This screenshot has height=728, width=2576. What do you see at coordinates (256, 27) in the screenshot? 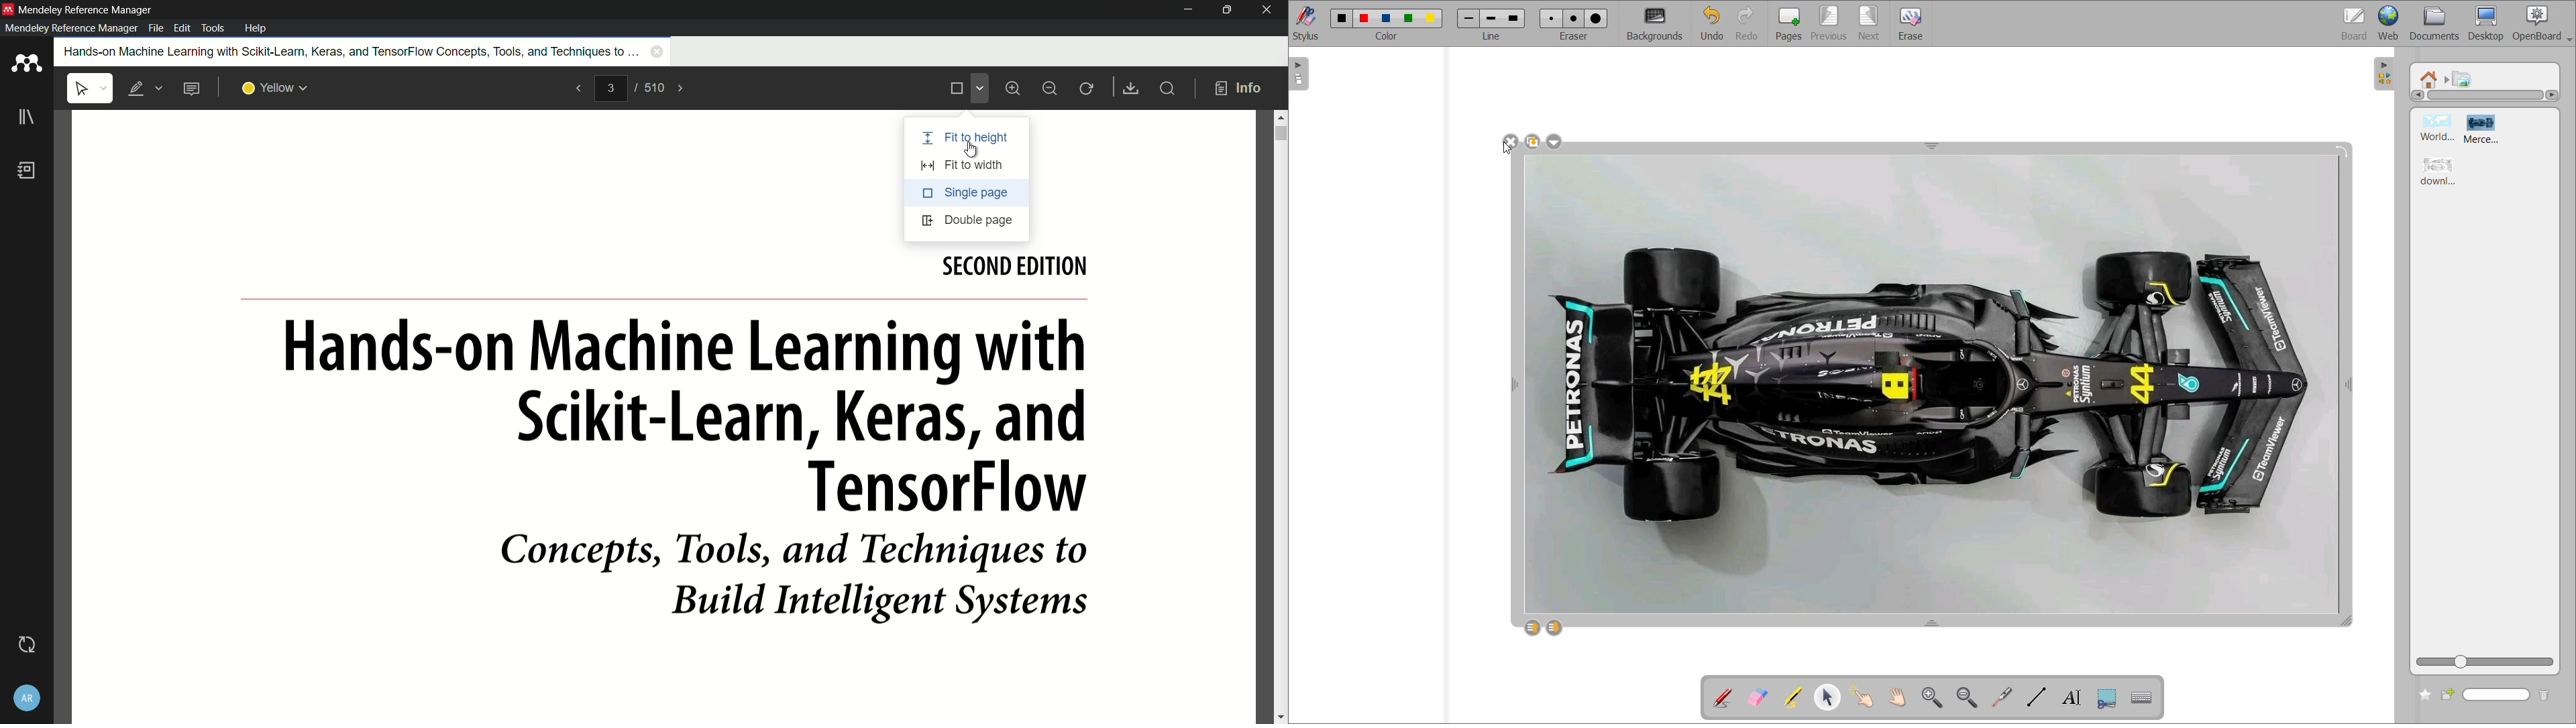
I see `help menu` at bounding box center [256, 27].